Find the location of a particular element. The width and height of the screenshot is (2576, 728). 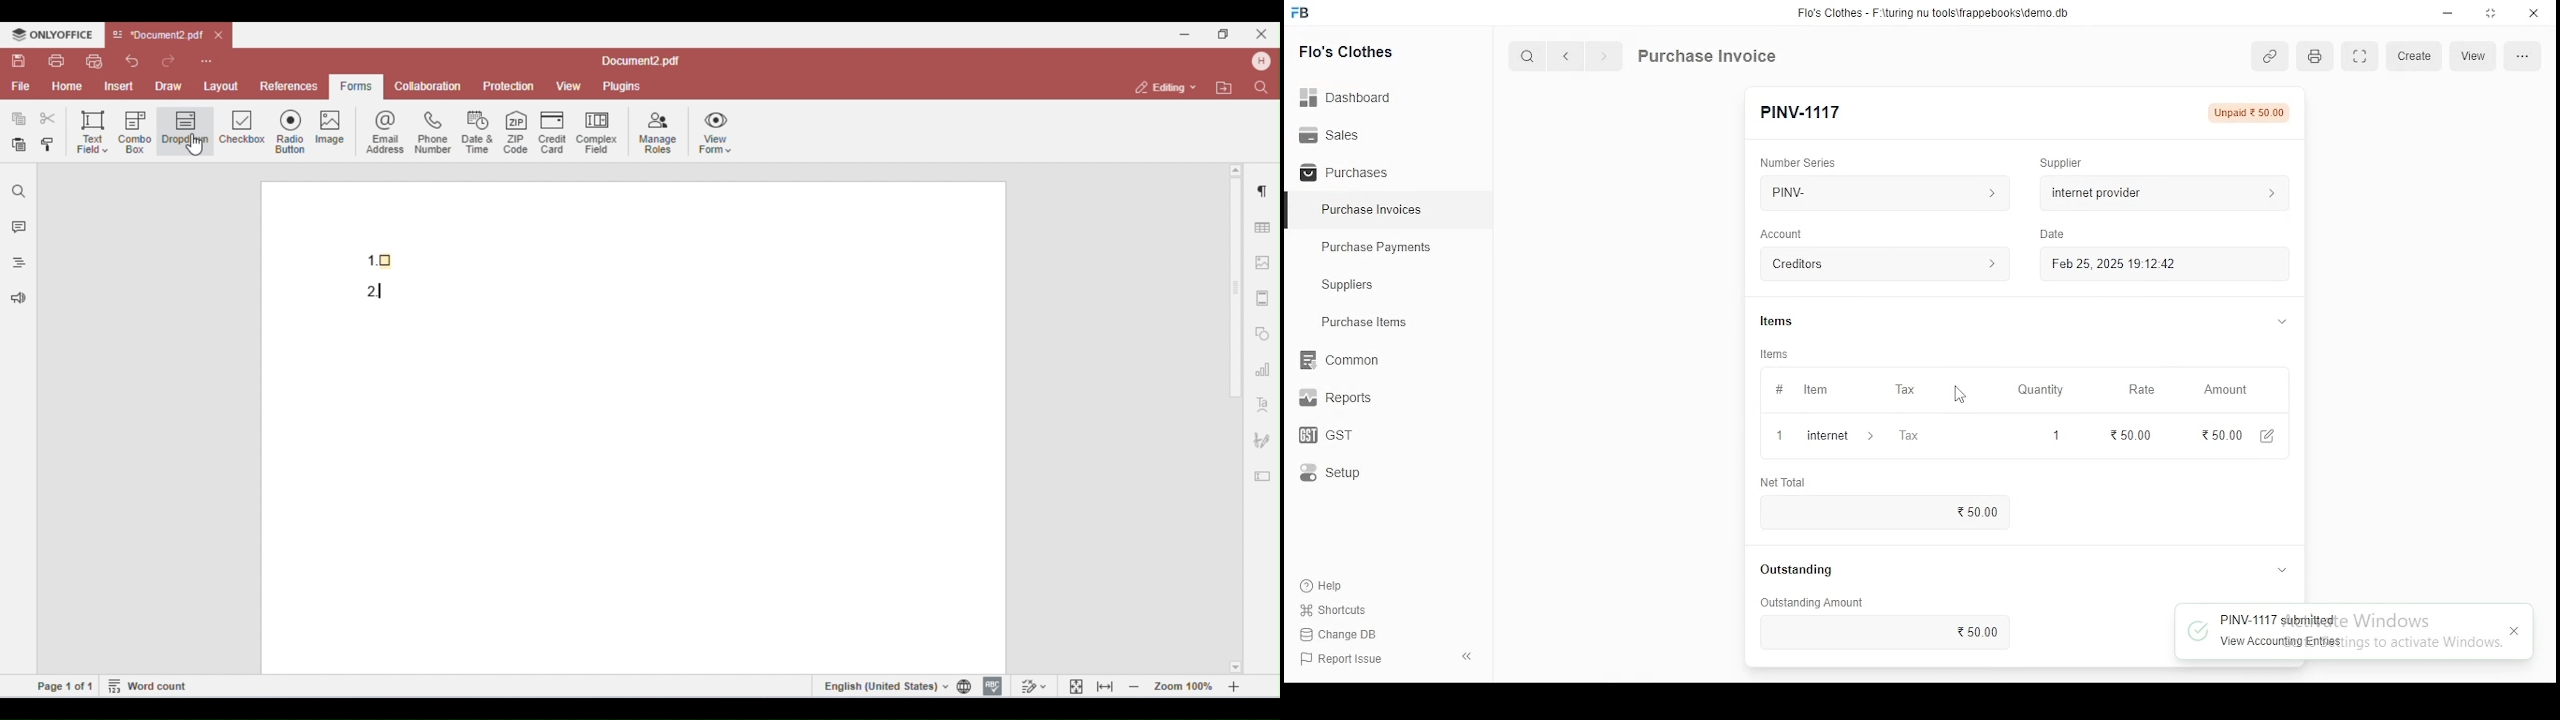

Suppliers is located at coordinates (1352, 285).